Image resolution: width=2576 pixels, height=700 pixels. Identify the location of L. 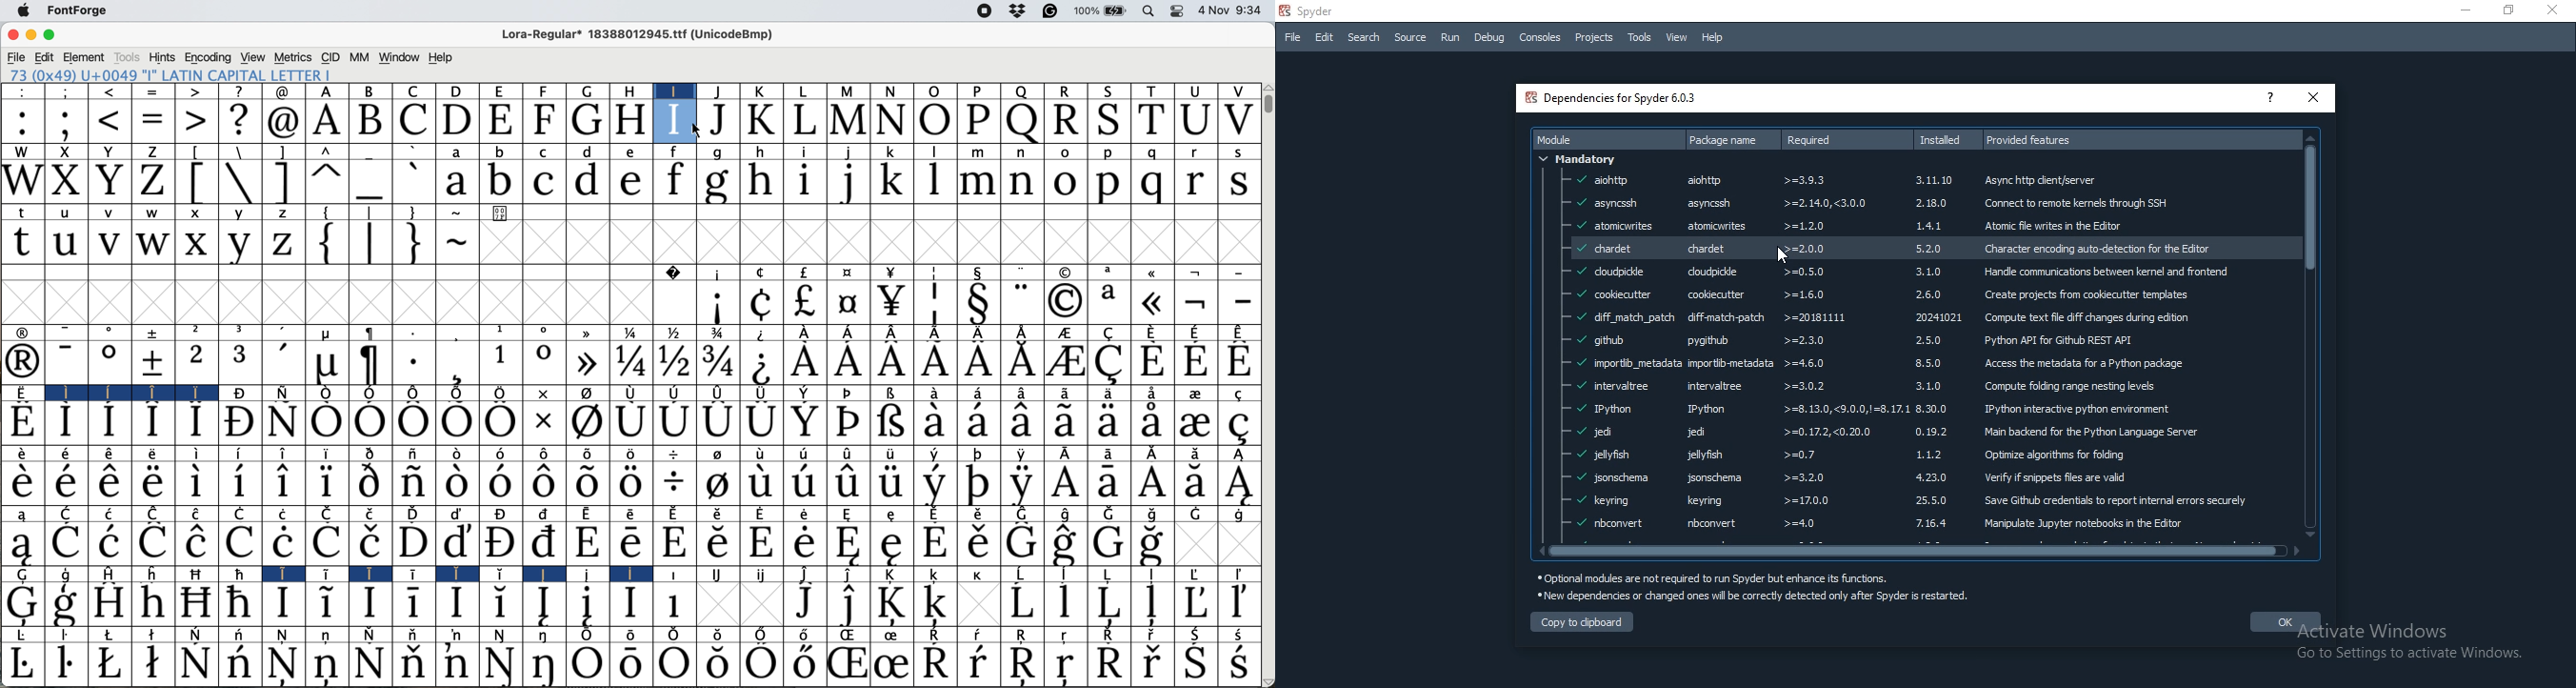
(804, 91).